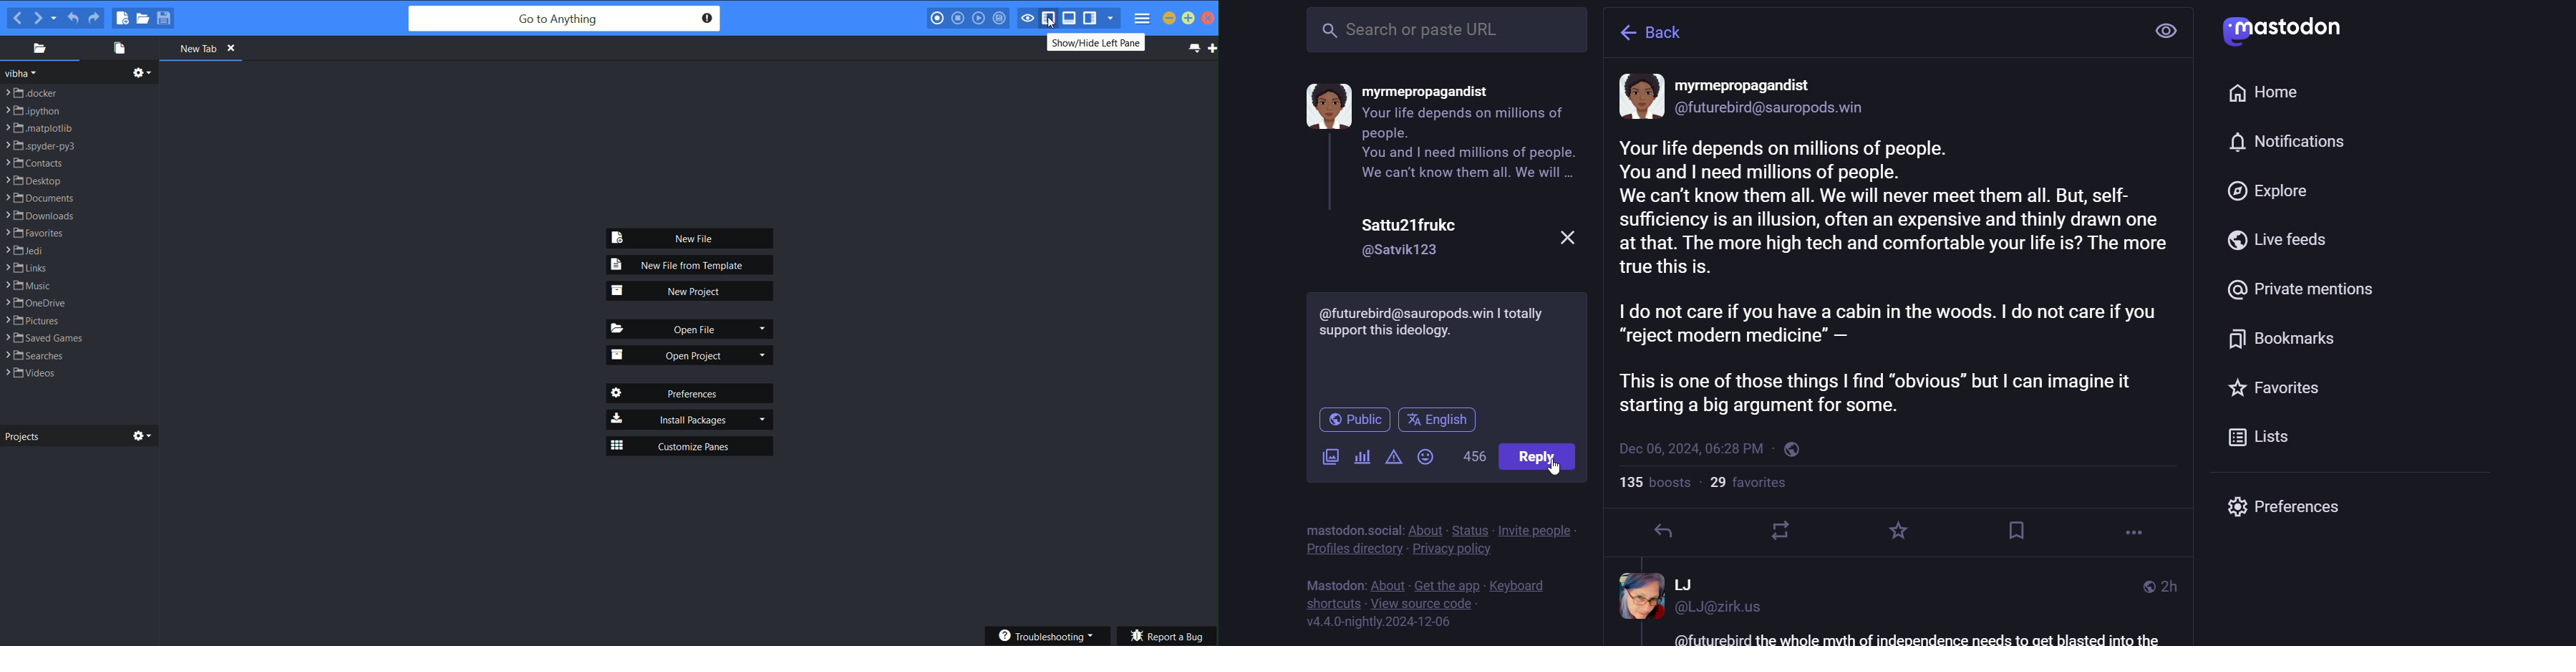 The width and height of the screenshot is (2576, 672). I want to click on search, so click(1448, 32).